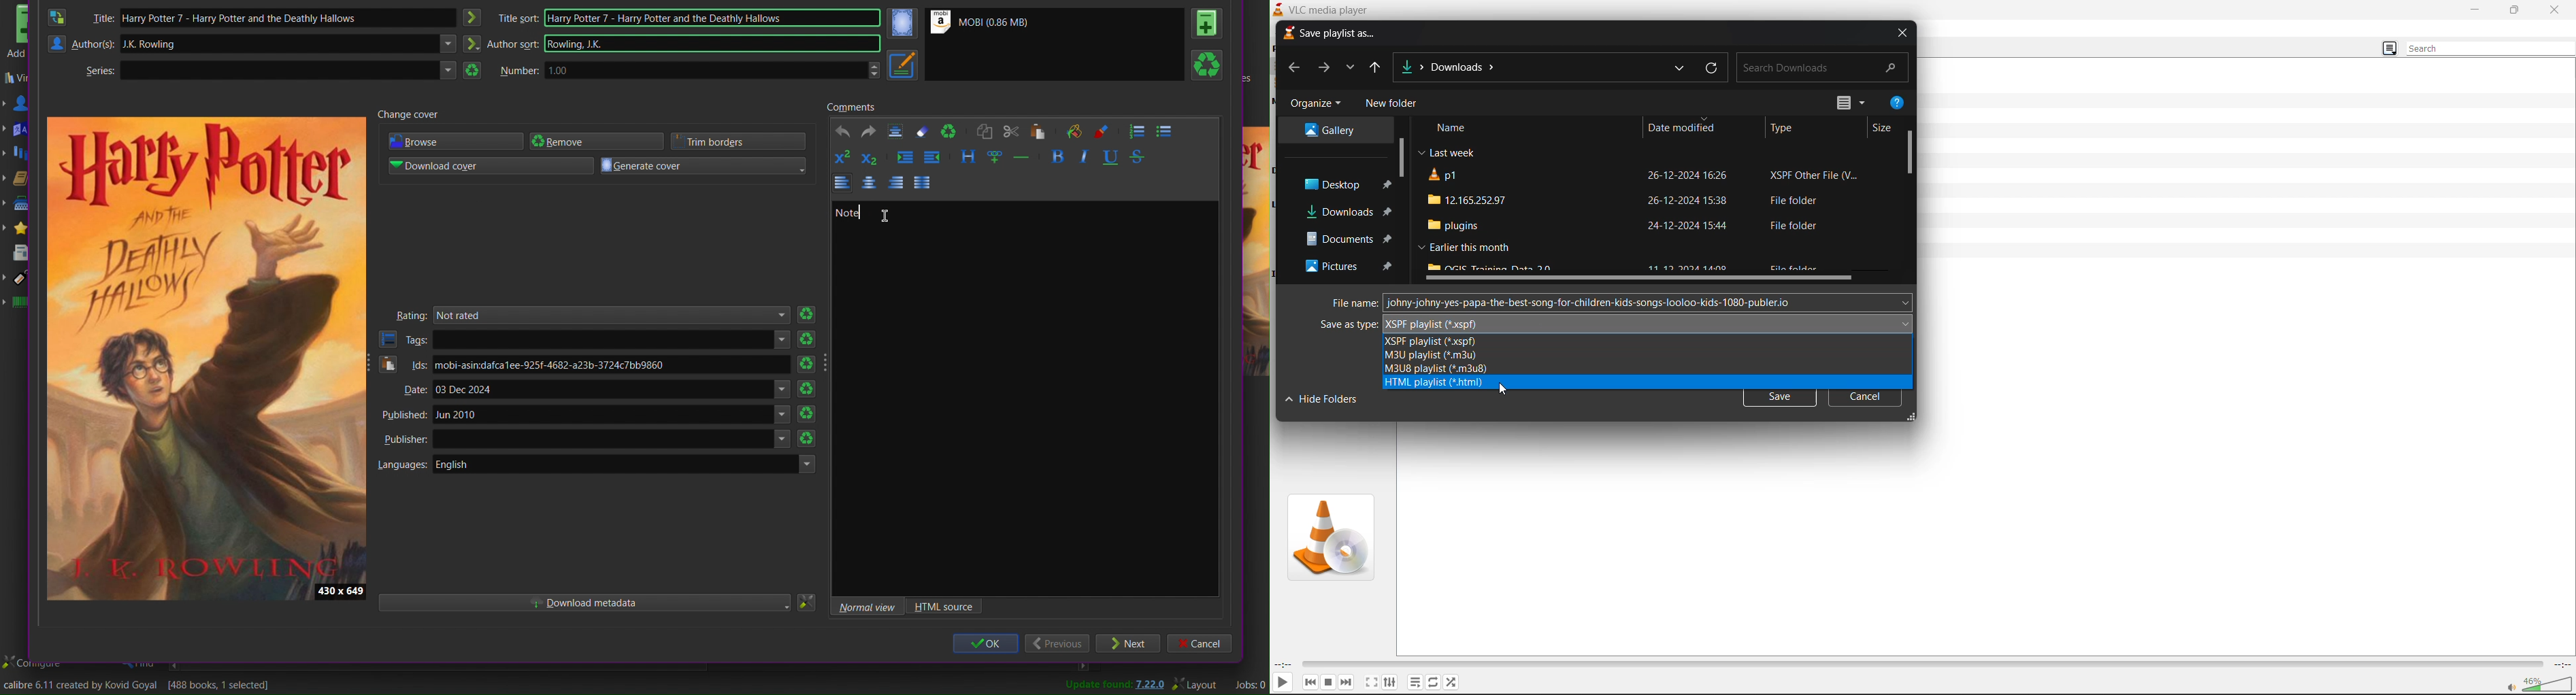 This screenshot has height=700, width=2576. What do you see at coordinates (970, 156) in the screenshot?
I see `Style the text` at bounding box center [970, 156].